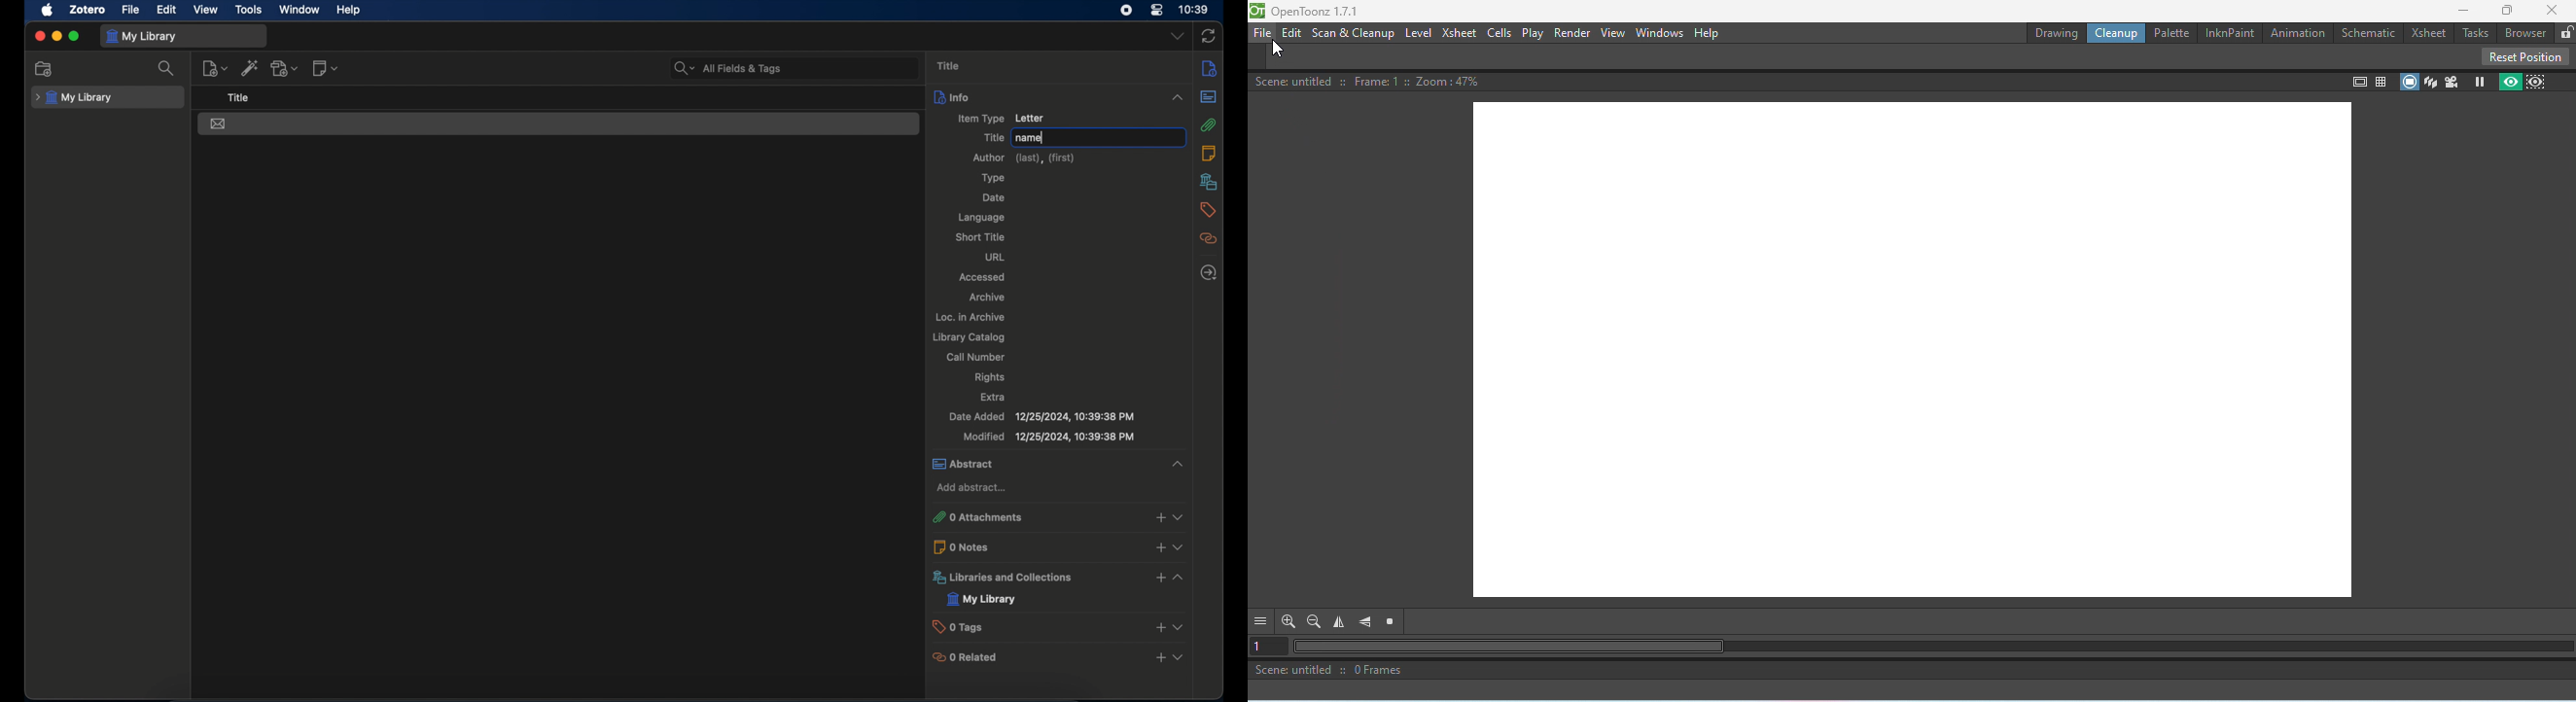 The height and width of the screenshot is (728, 2576). What do you see at coordinates (1157, 9) in the screenshot?
I see `control center` at bounding box center [1157, 9].